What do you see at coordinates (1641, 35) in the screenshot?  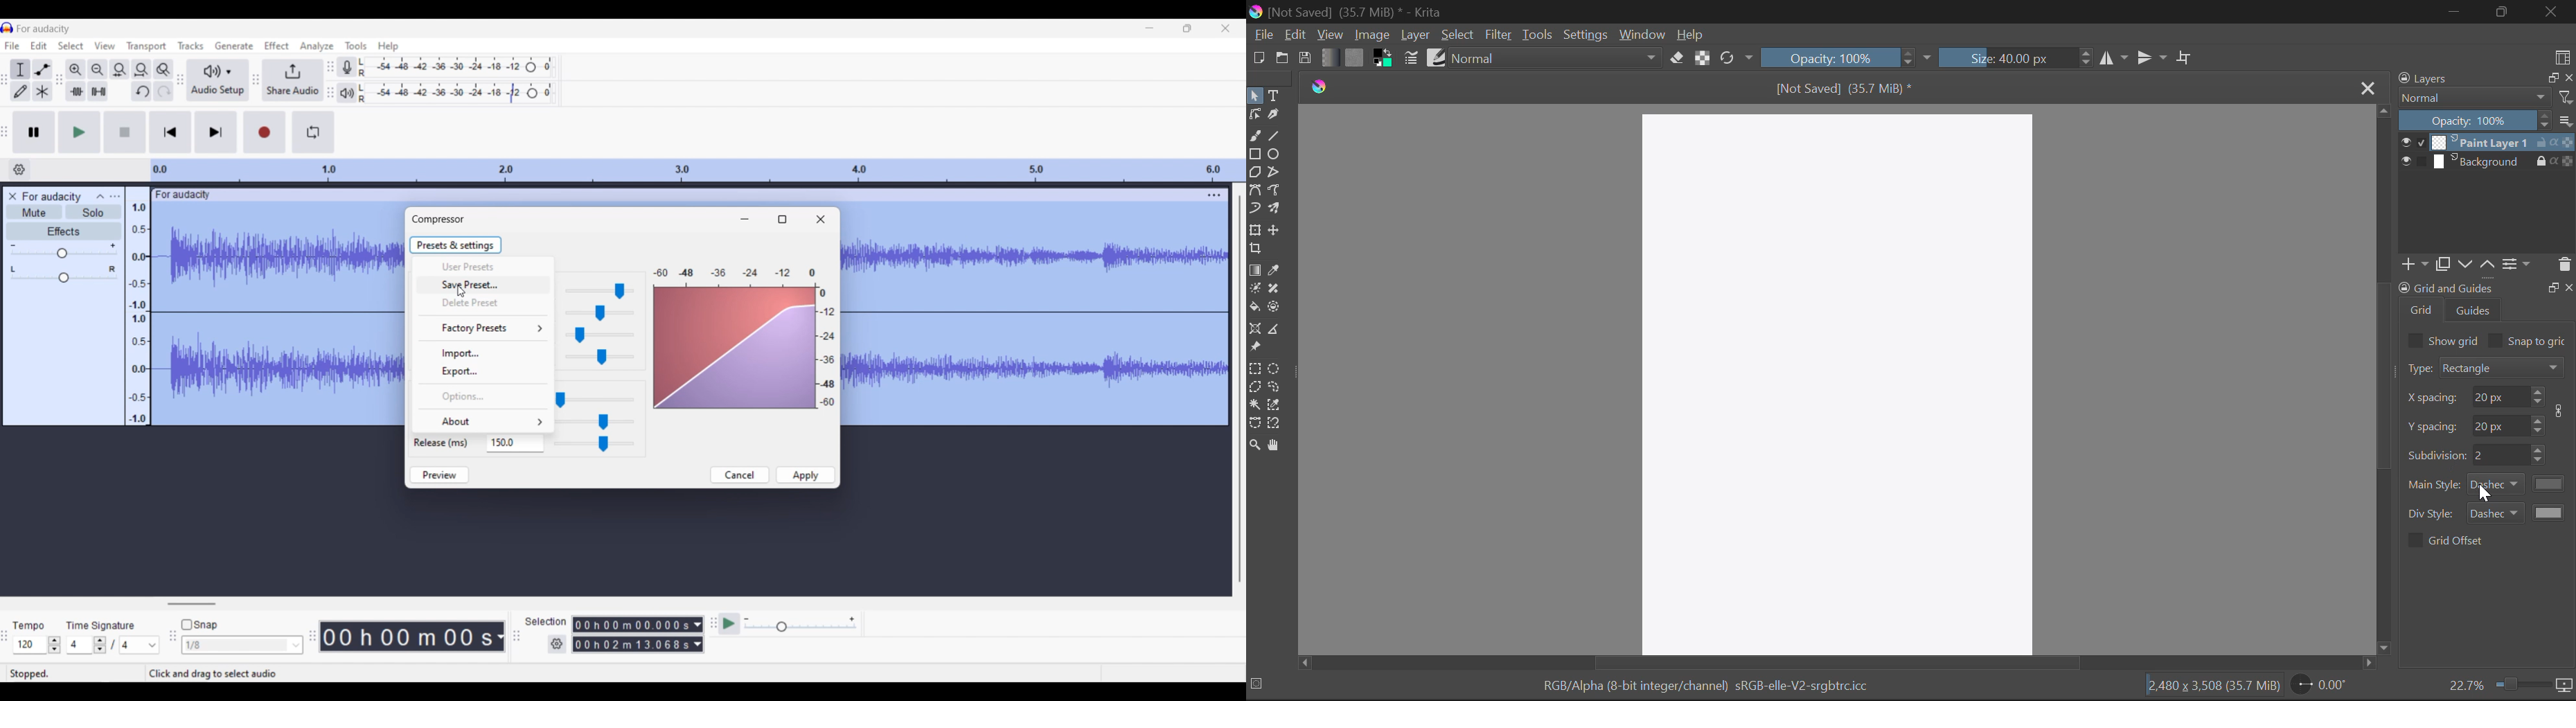 I see `Window` at bounding box center [1641, 35].